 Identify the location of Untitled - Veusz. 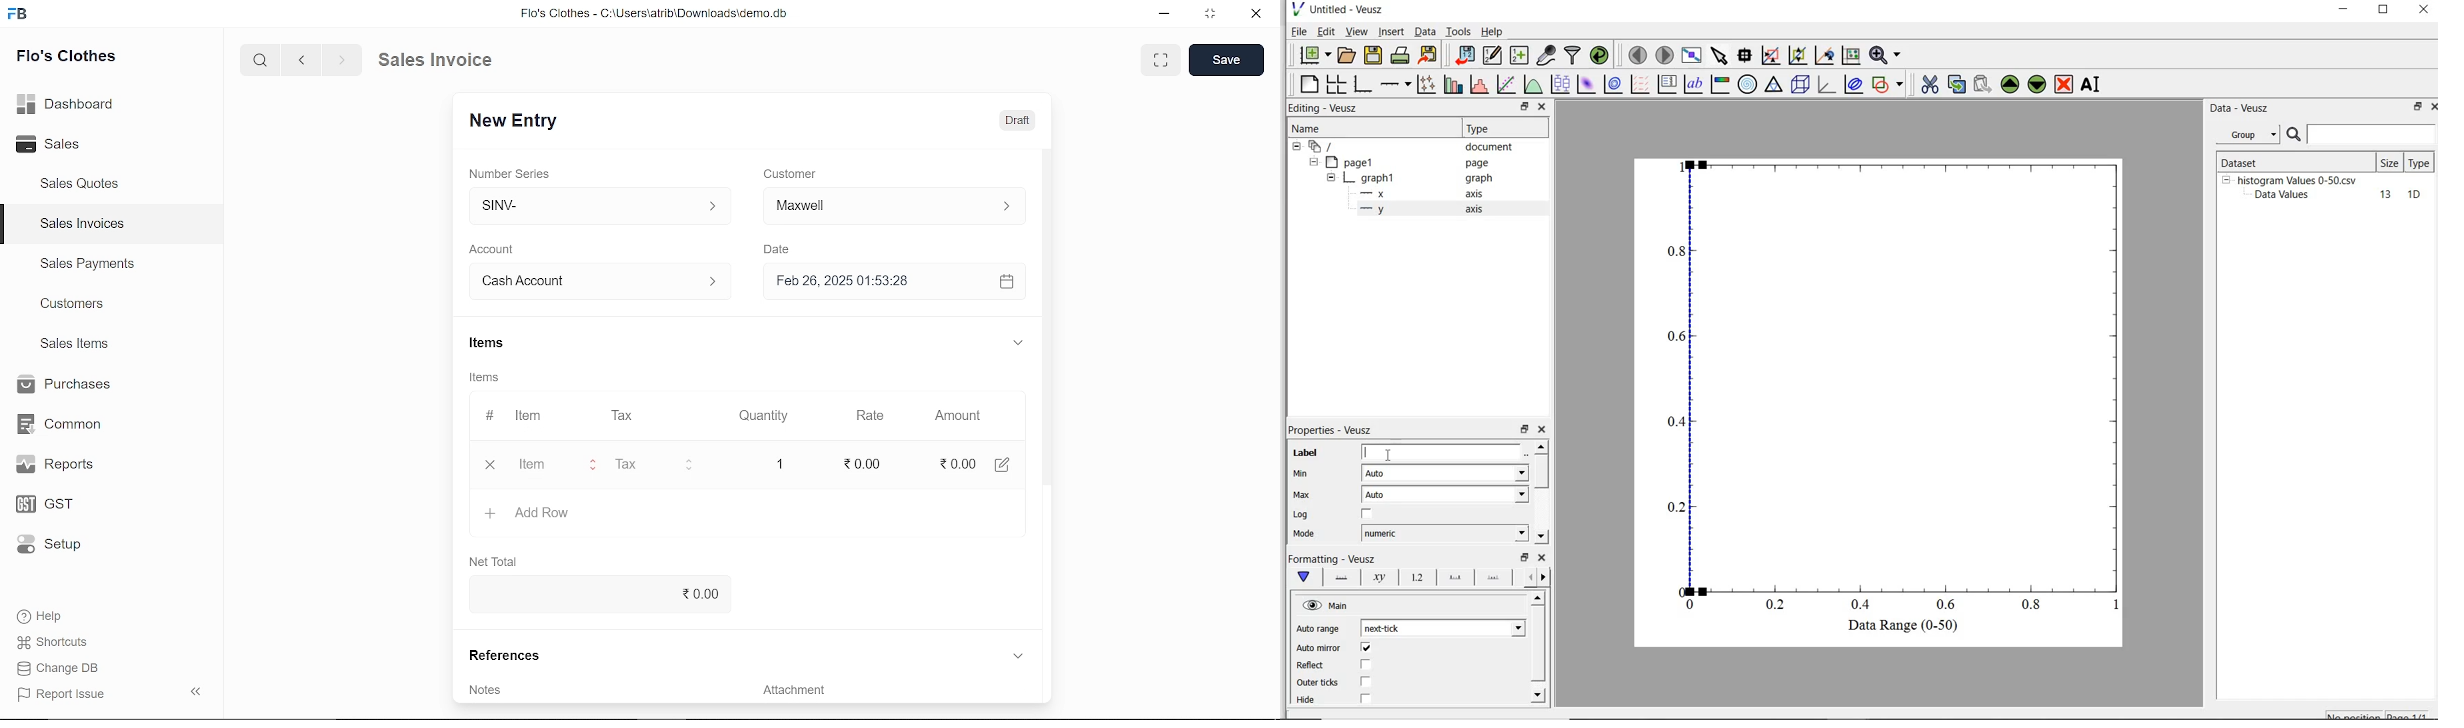
(1350, 9).